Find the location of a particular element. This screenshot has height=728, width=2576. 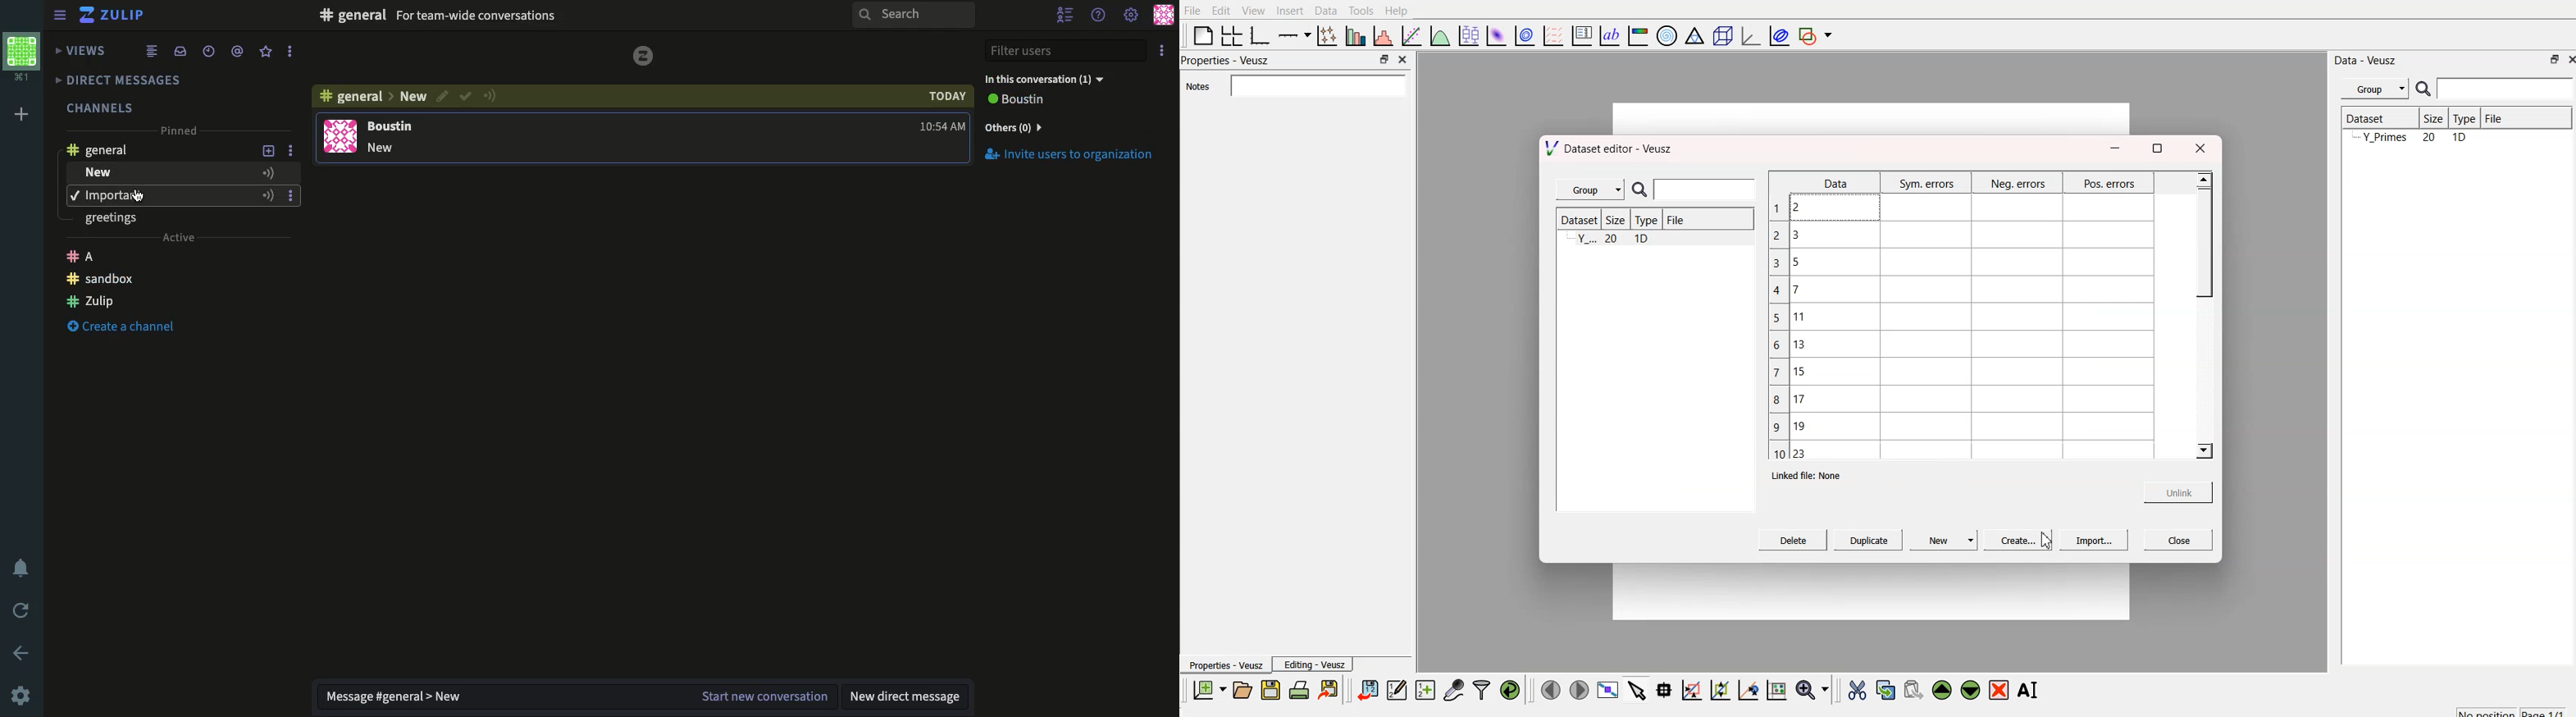

More Options is located at coordinates (296, 195).